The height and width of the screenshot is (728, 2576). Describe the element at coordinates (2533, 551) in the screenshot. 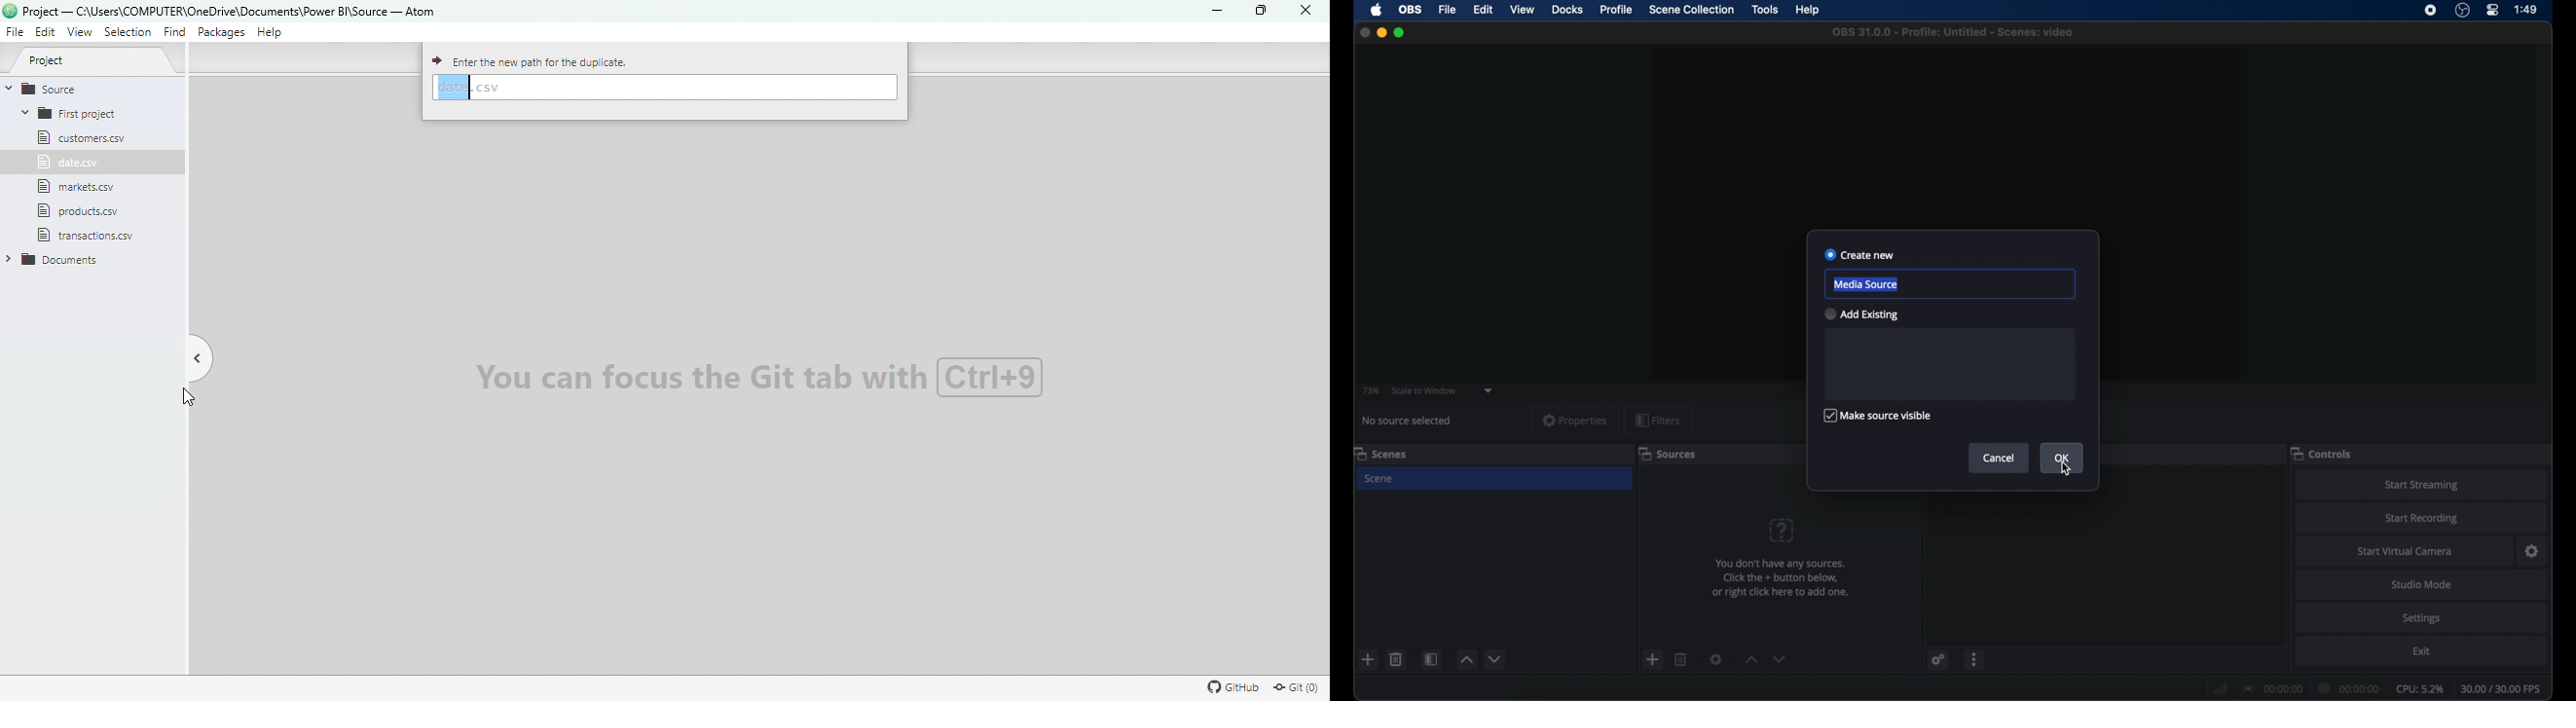

I see `settings` at that location.